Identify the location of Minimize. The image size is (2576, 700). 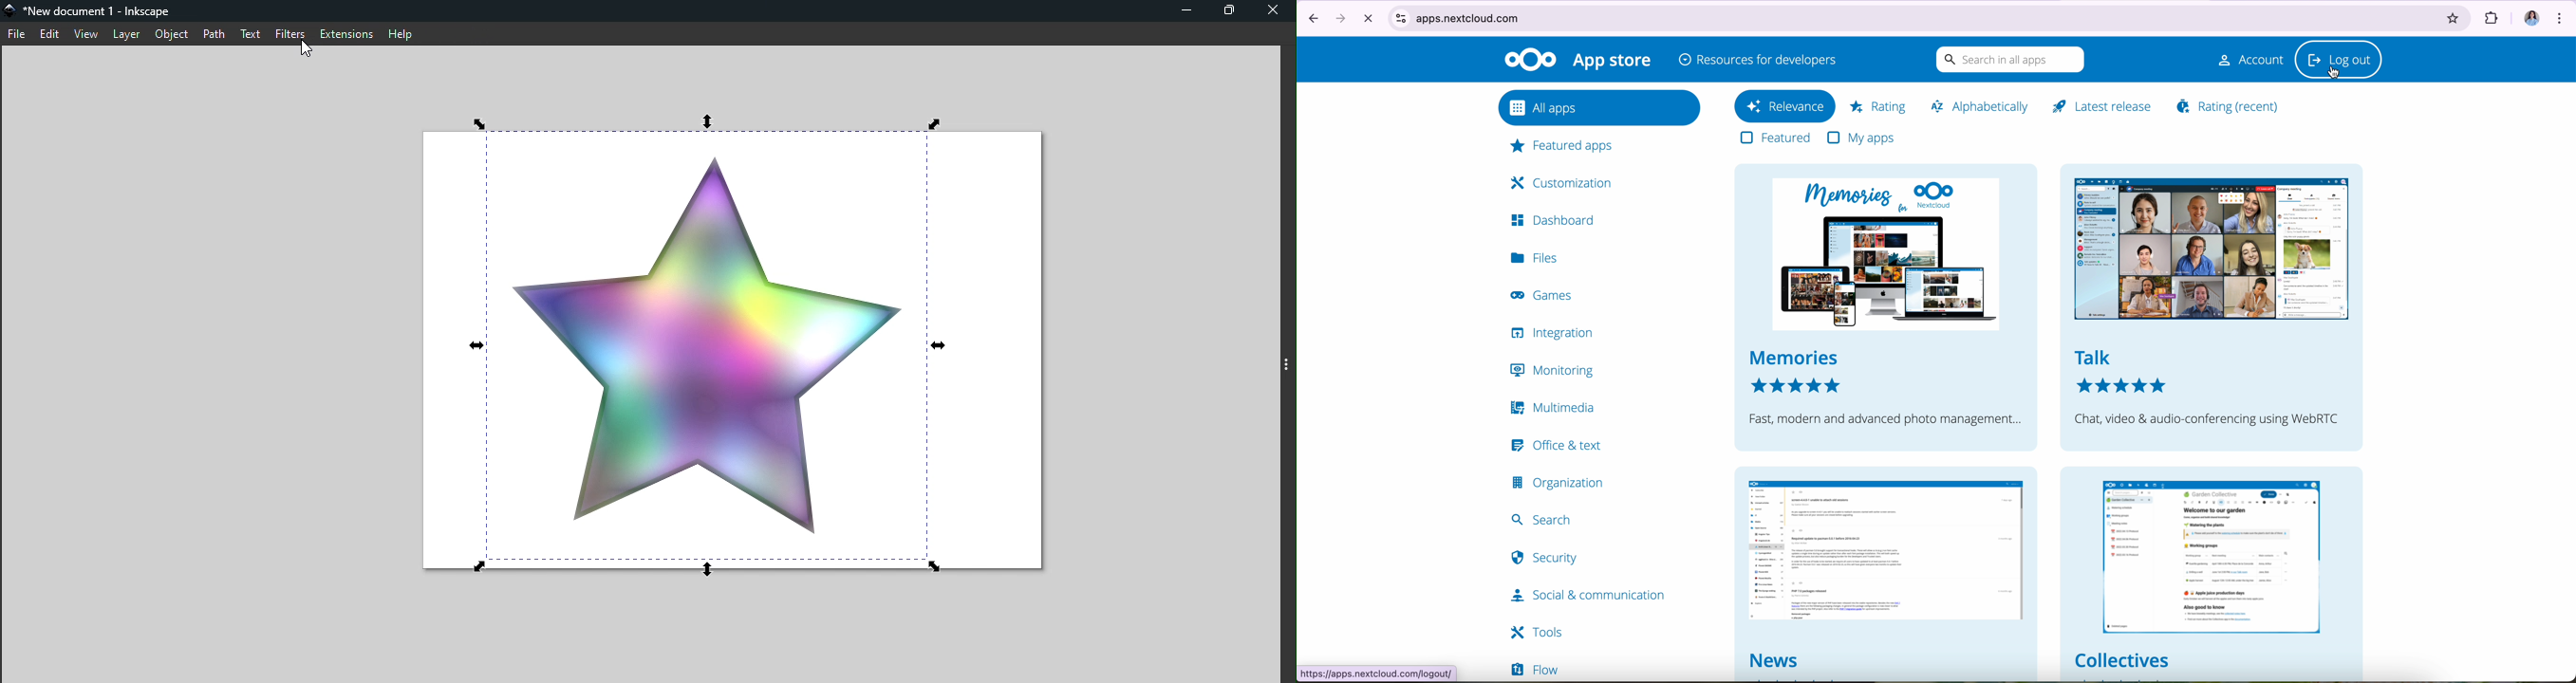
(1184, 10).